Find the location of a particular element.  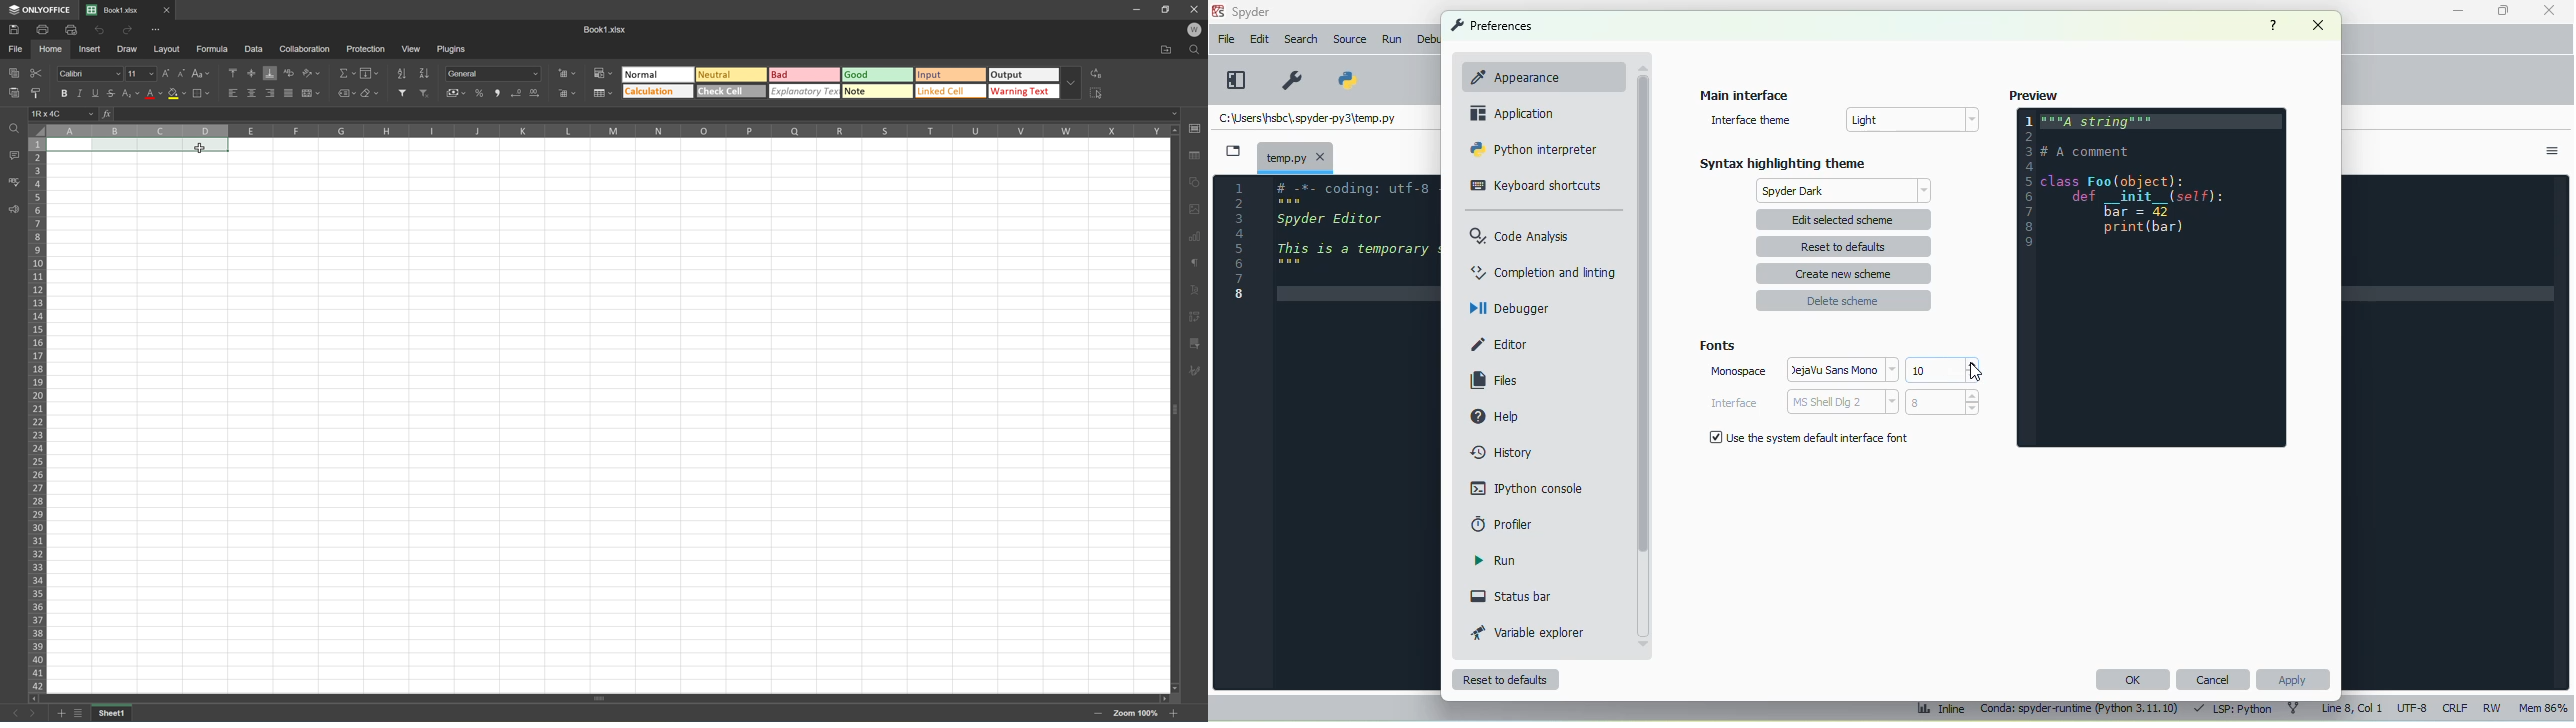

Replace is located at coordinates (1099, 74).